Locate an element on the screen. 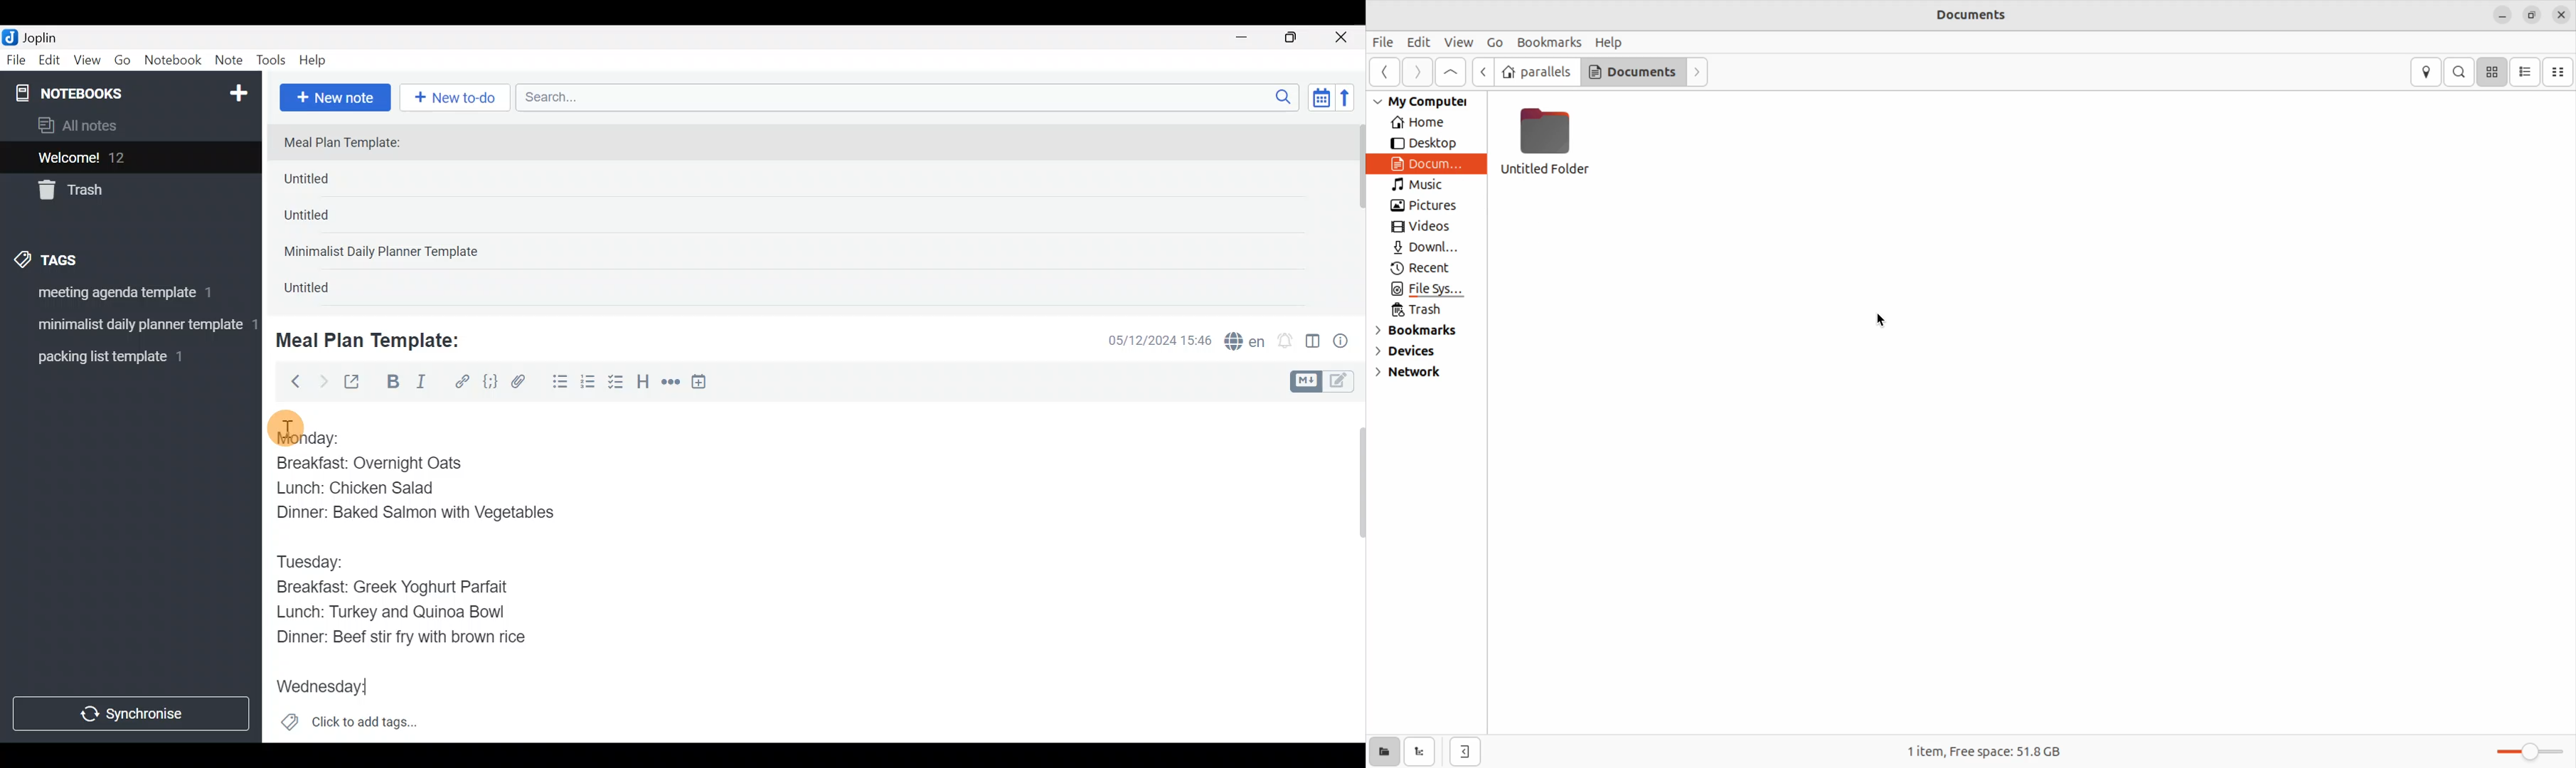 The height and width of the screenshot is (784, 2576). Breakfast: Greek Yoghurt Parfait is located at coordinates (398, 586).